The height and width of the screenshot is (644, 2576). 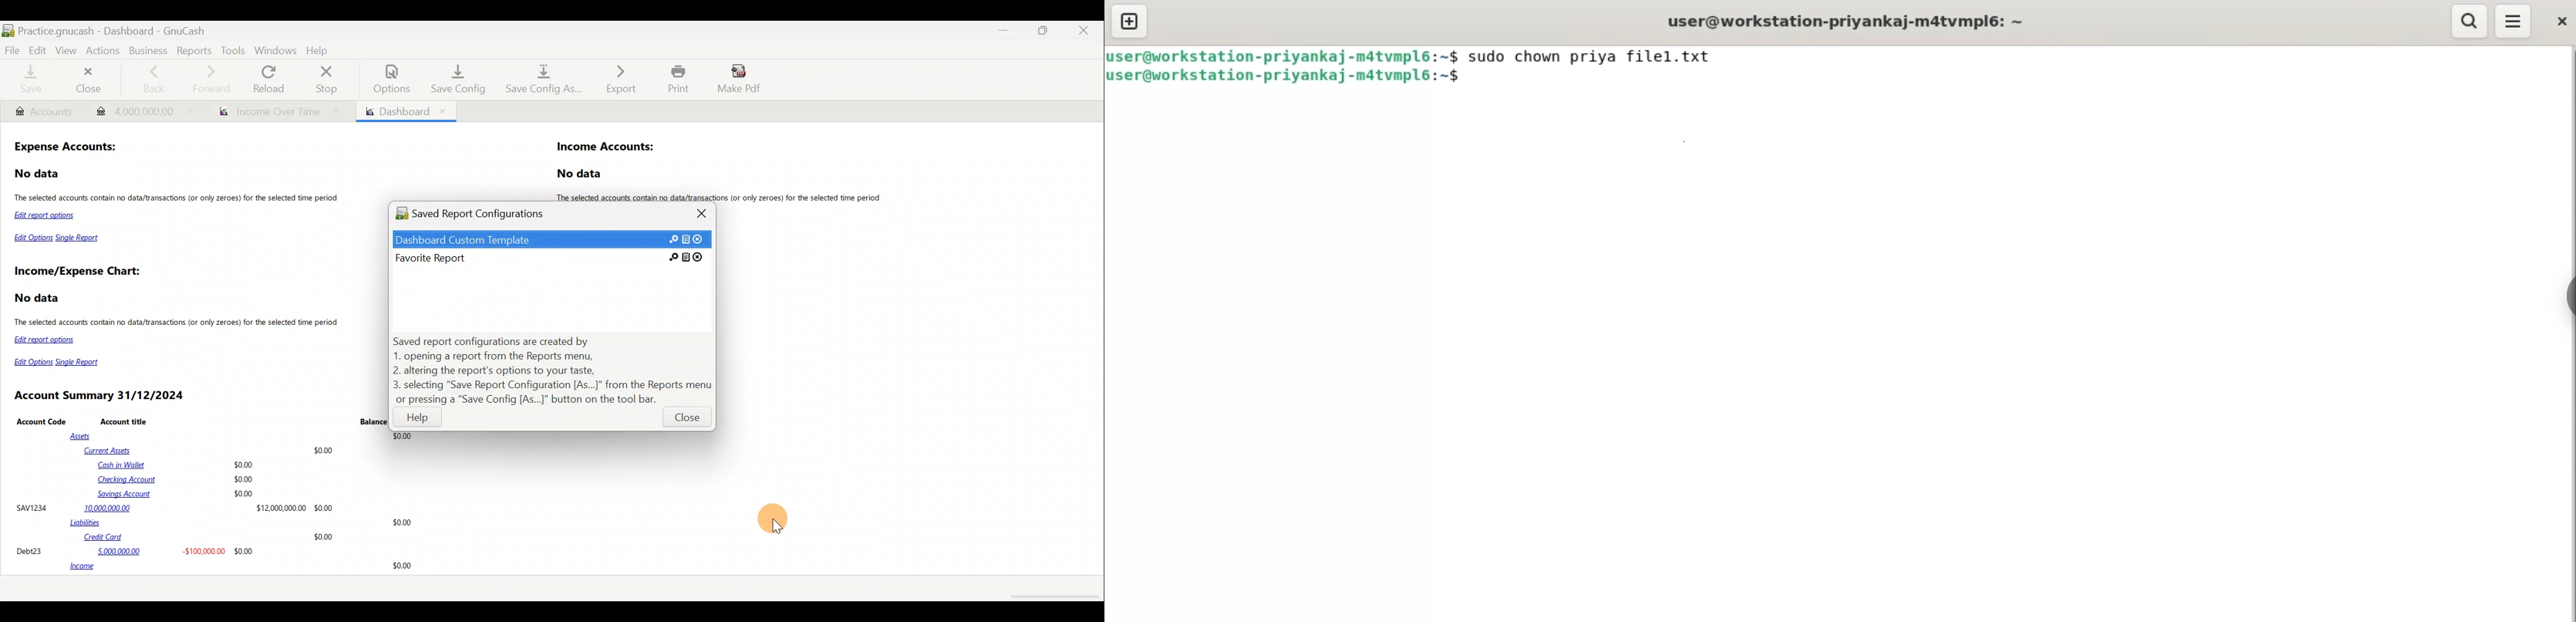 What do you see at coordinates (105, 55) in the screenshot?
I see `Actions` at bounding box center [105, 55].